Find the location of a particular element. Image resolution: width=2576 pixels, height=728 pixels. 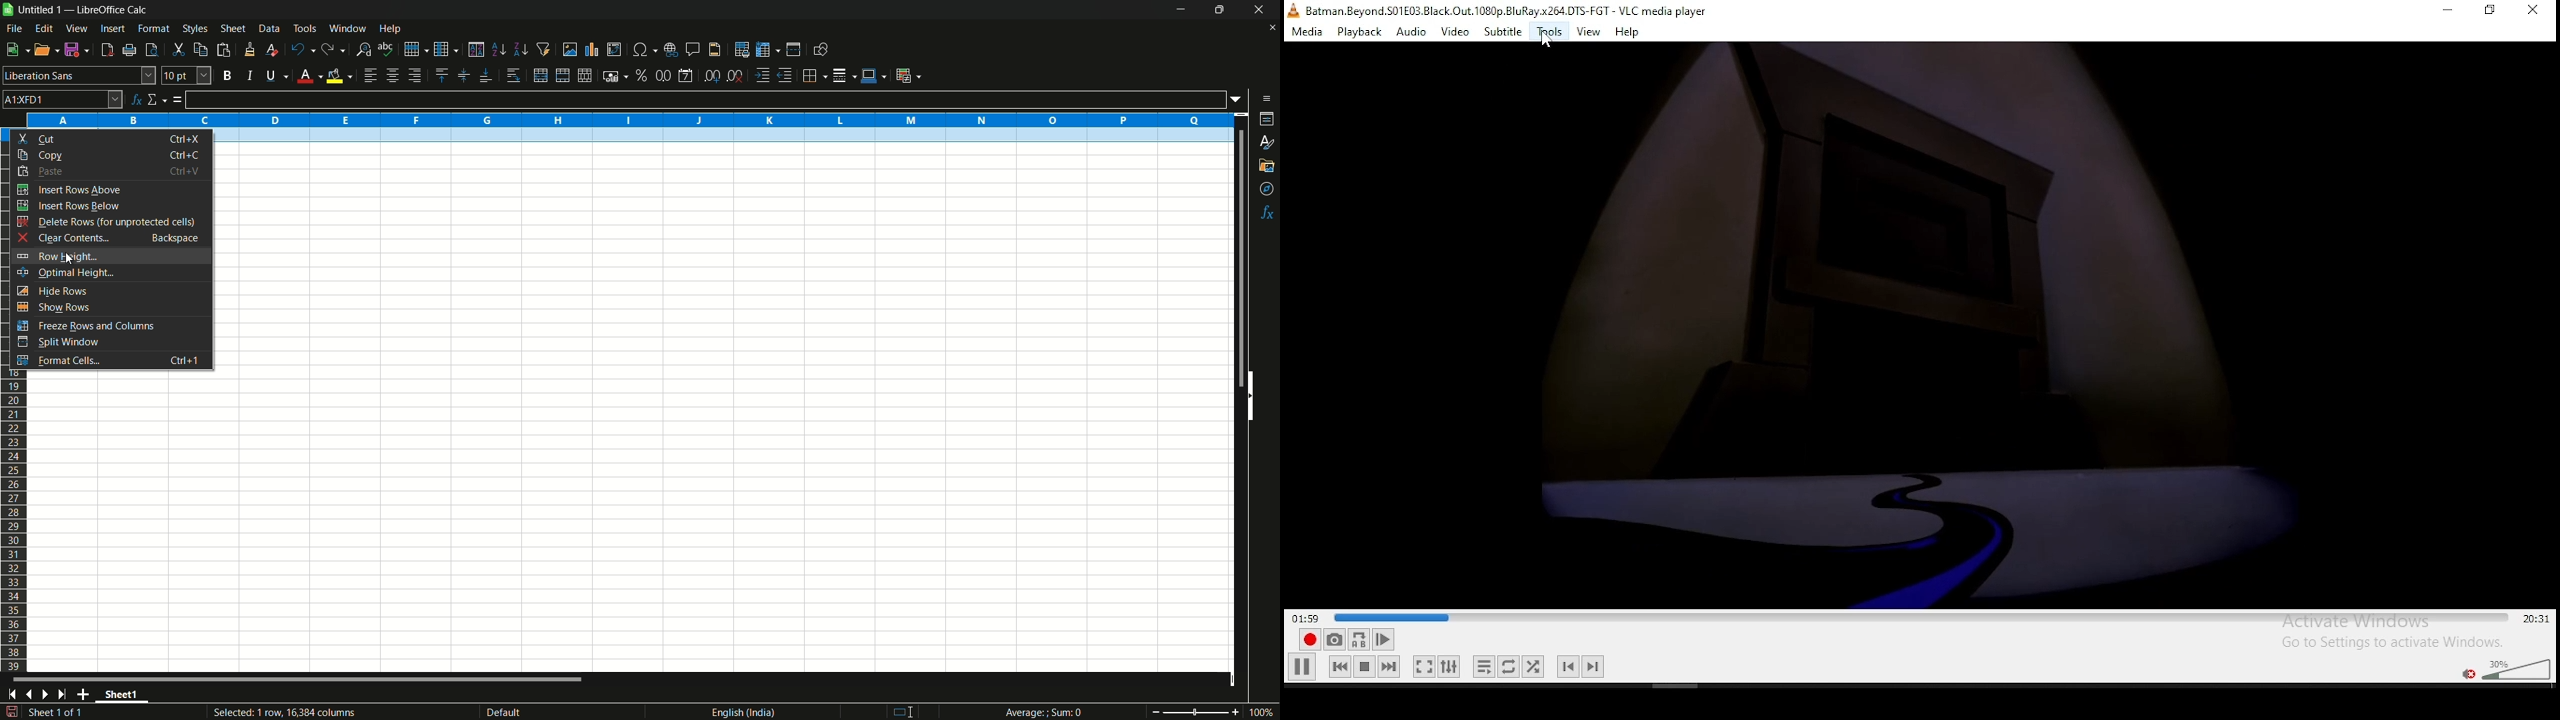

insert chart is located at coordinates (592, 49).